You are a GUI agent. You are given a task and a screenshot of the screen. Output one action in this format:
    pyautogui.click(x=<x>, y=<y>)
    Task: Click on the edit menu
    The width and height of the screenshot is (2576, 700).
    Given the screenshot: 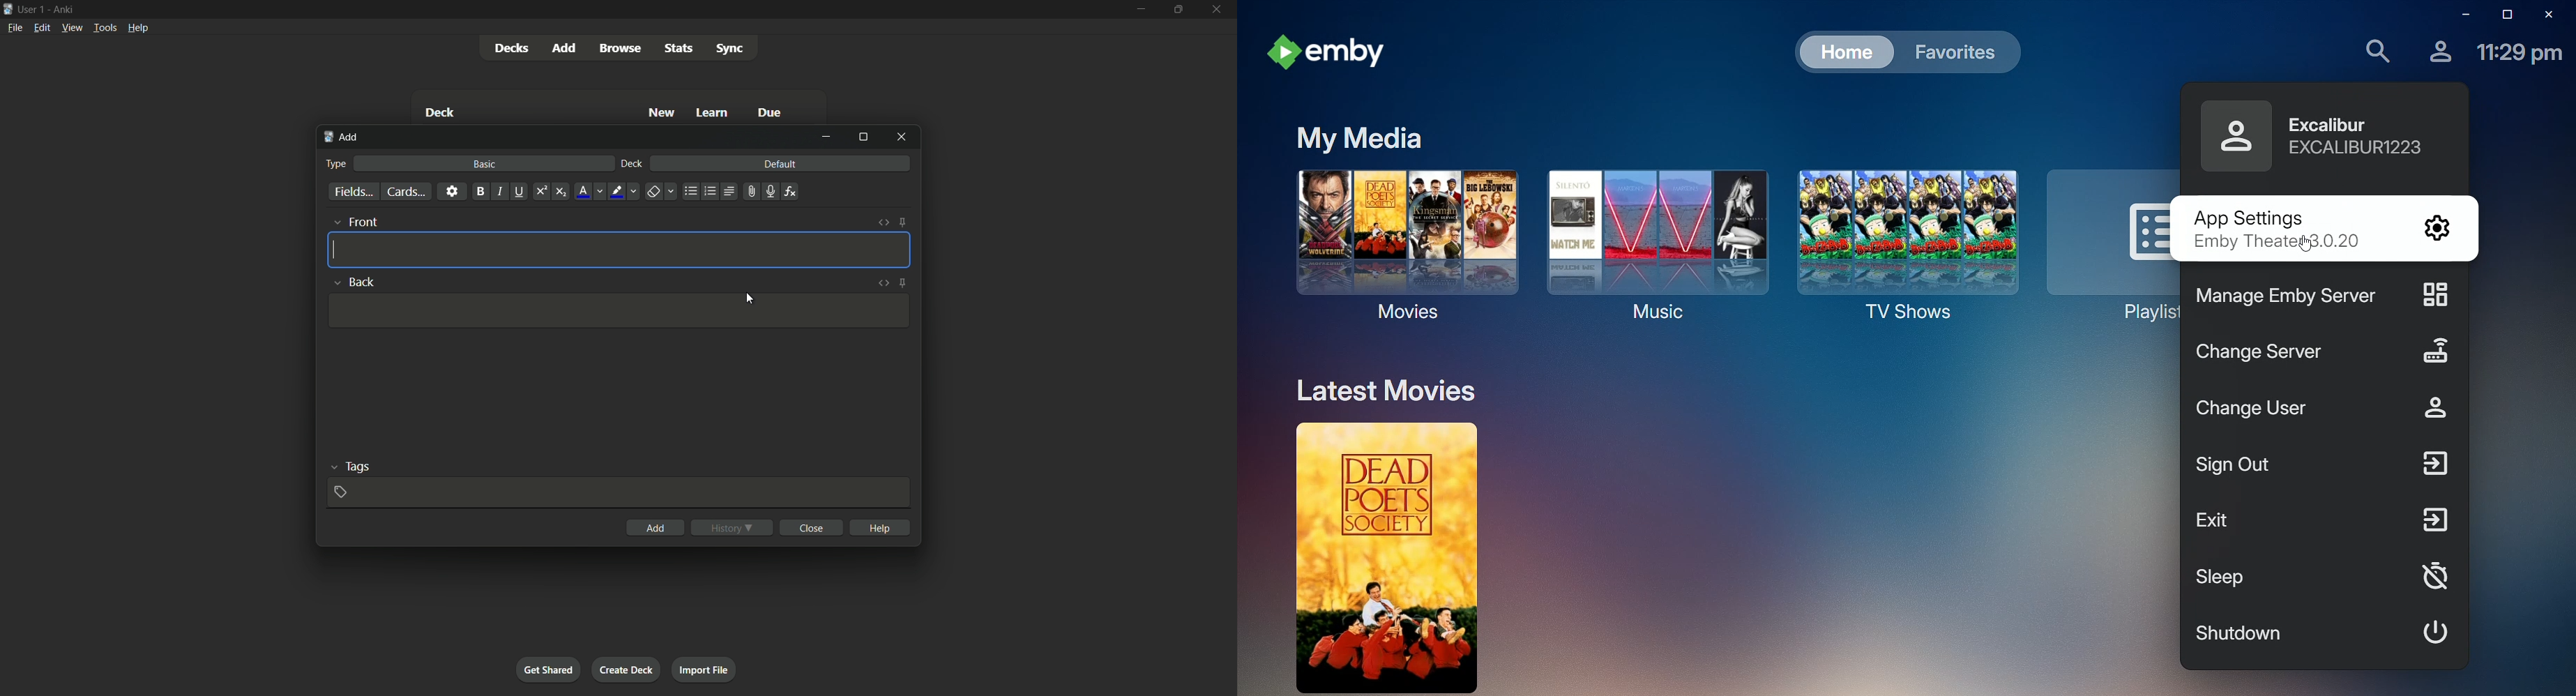 What is the action you would take?
    pyautogui.click(x=42, y=28)
    